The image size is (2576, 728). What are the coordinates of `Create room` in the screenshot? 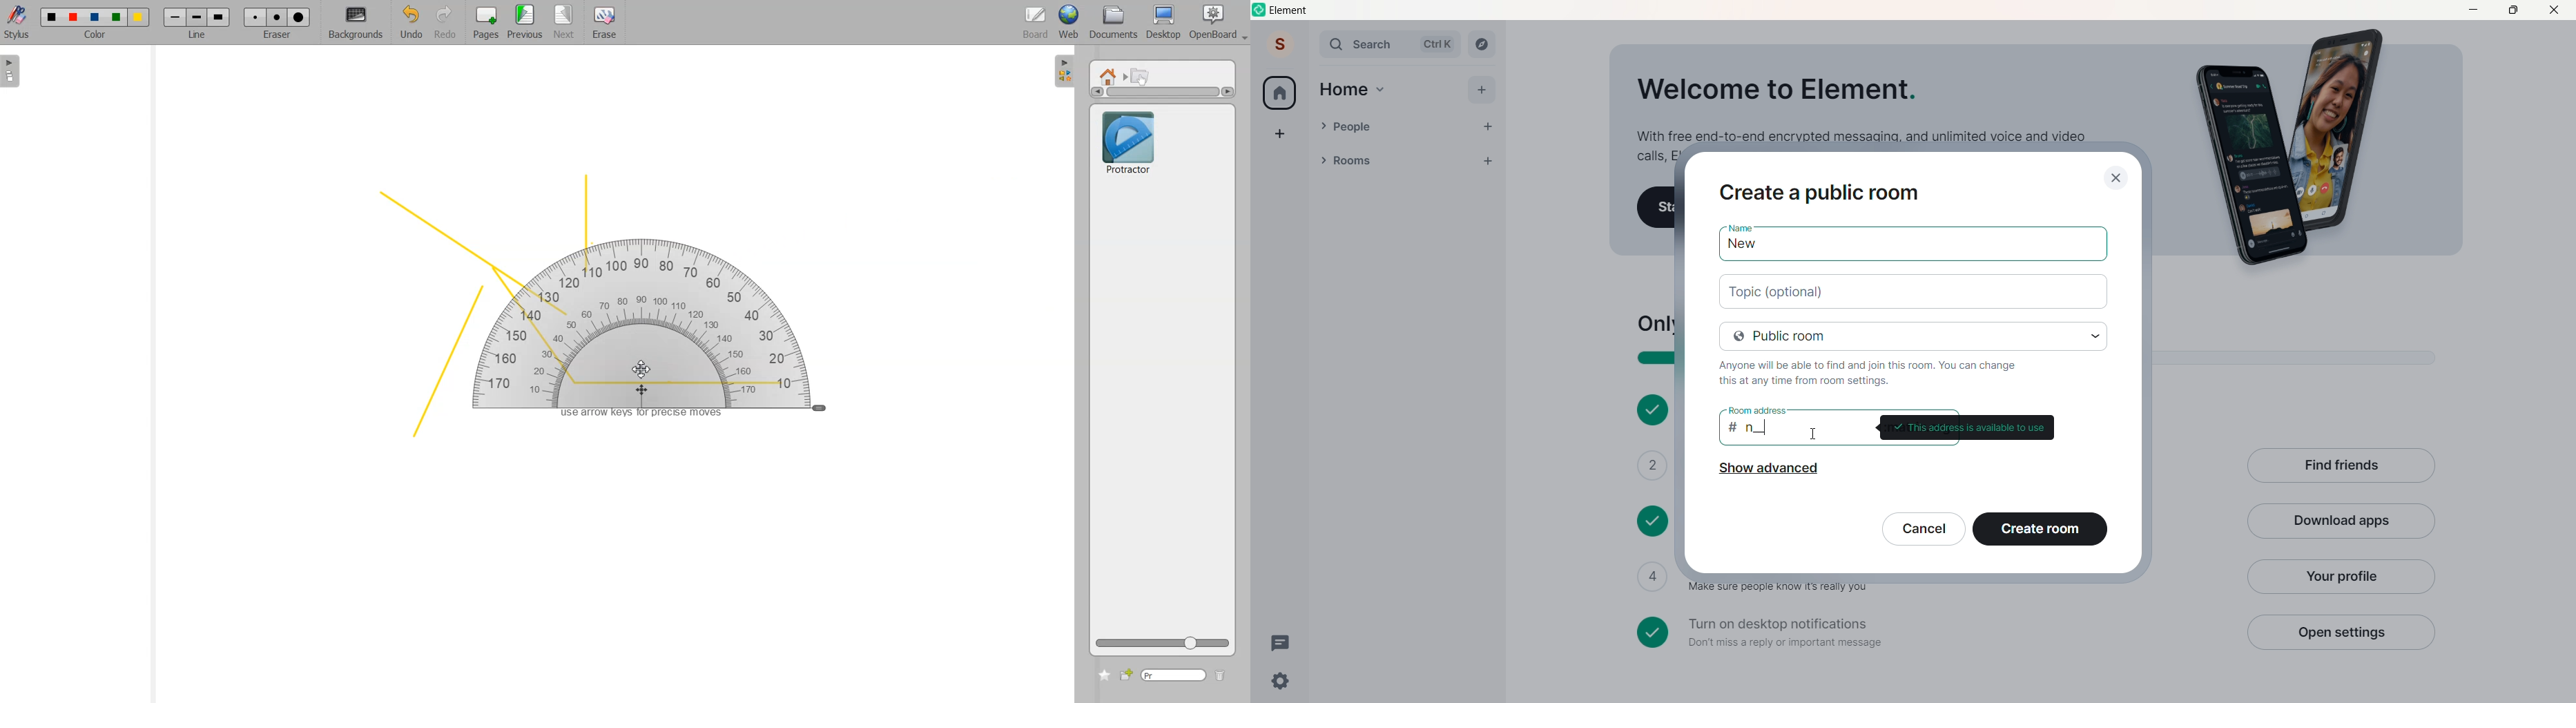 It's located at (2040, 528).